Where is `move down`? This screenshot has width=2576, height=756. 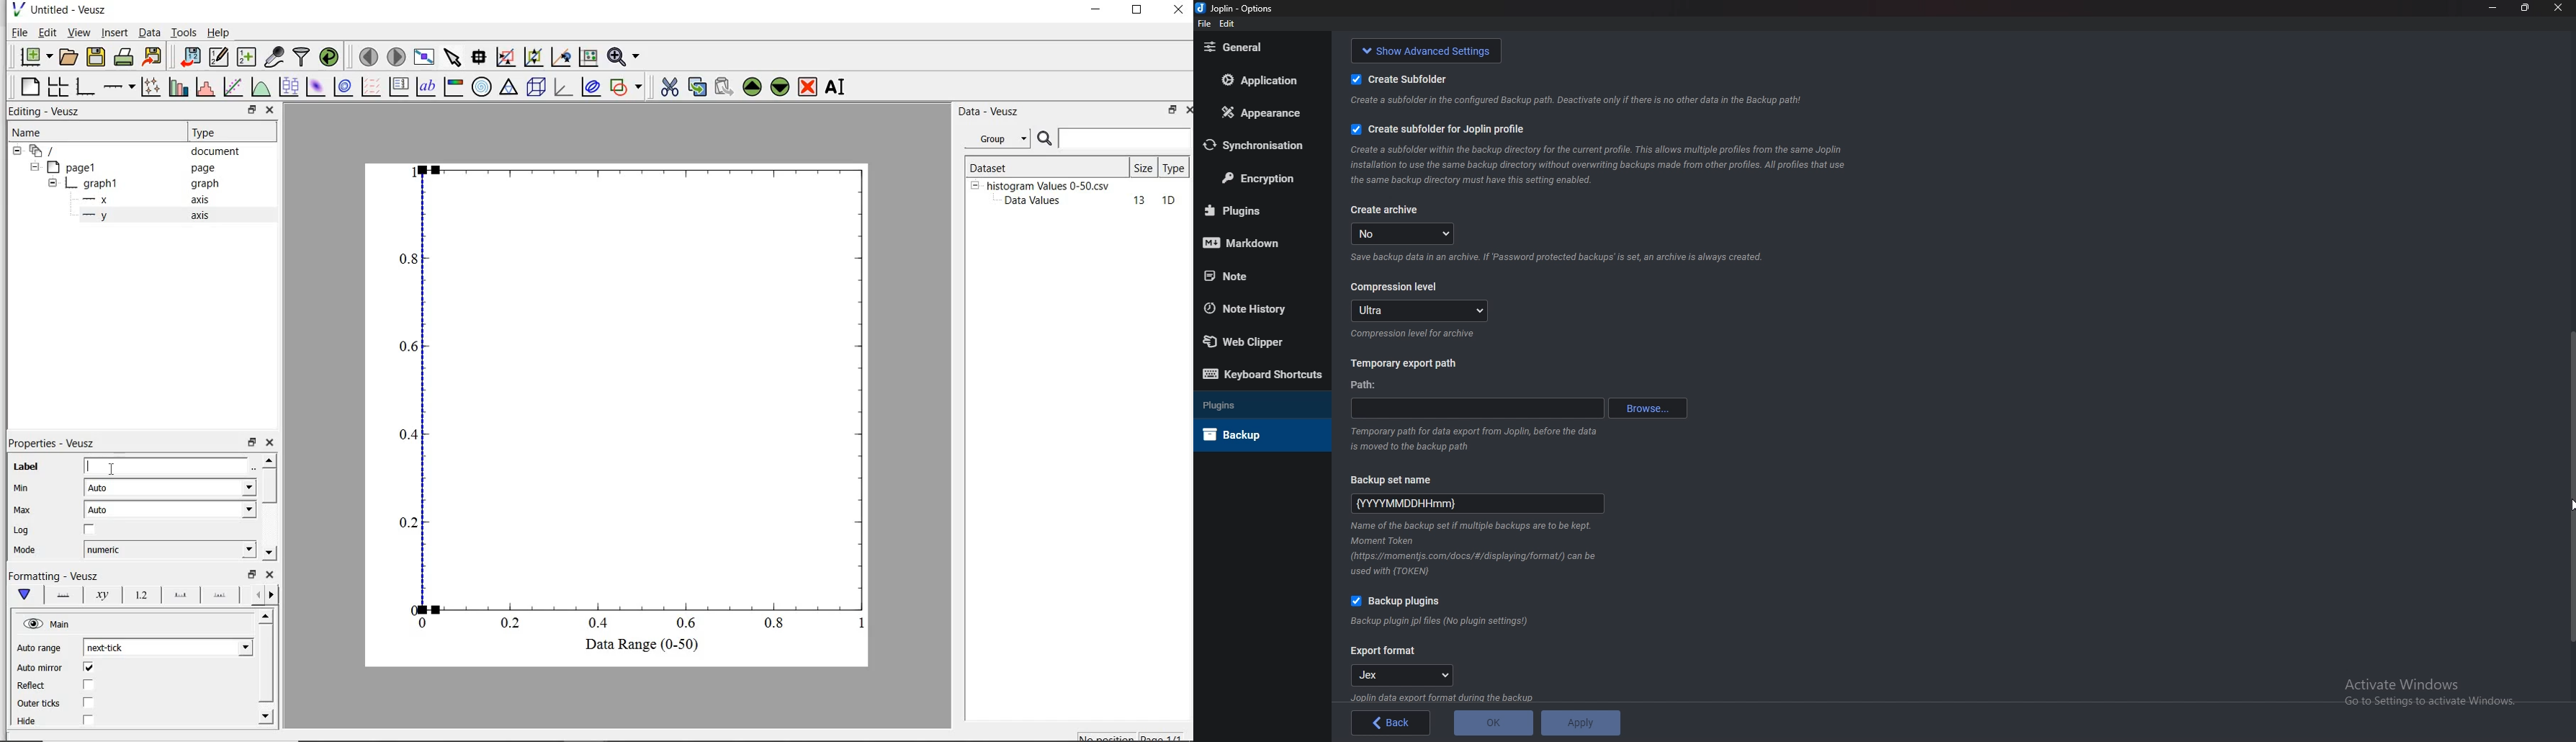 move down is located at coordinates (267, 716).